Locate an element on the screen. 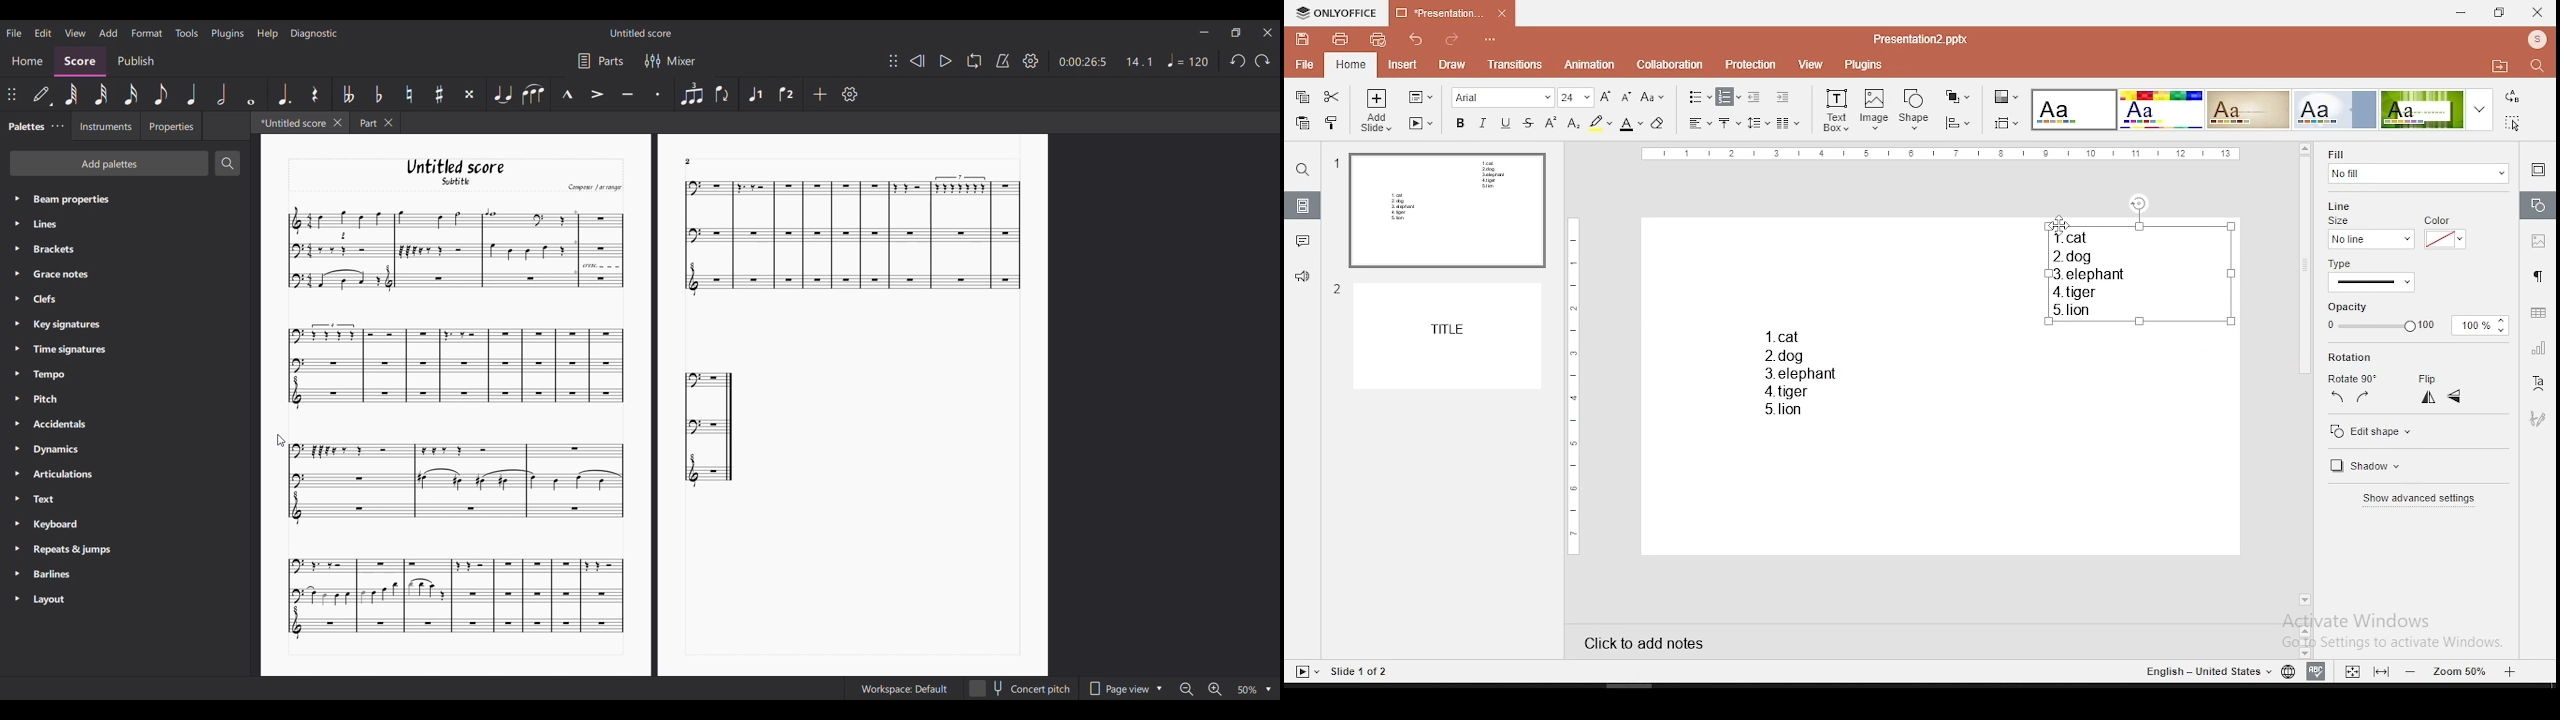  2 is located at coordinates (688, 161).